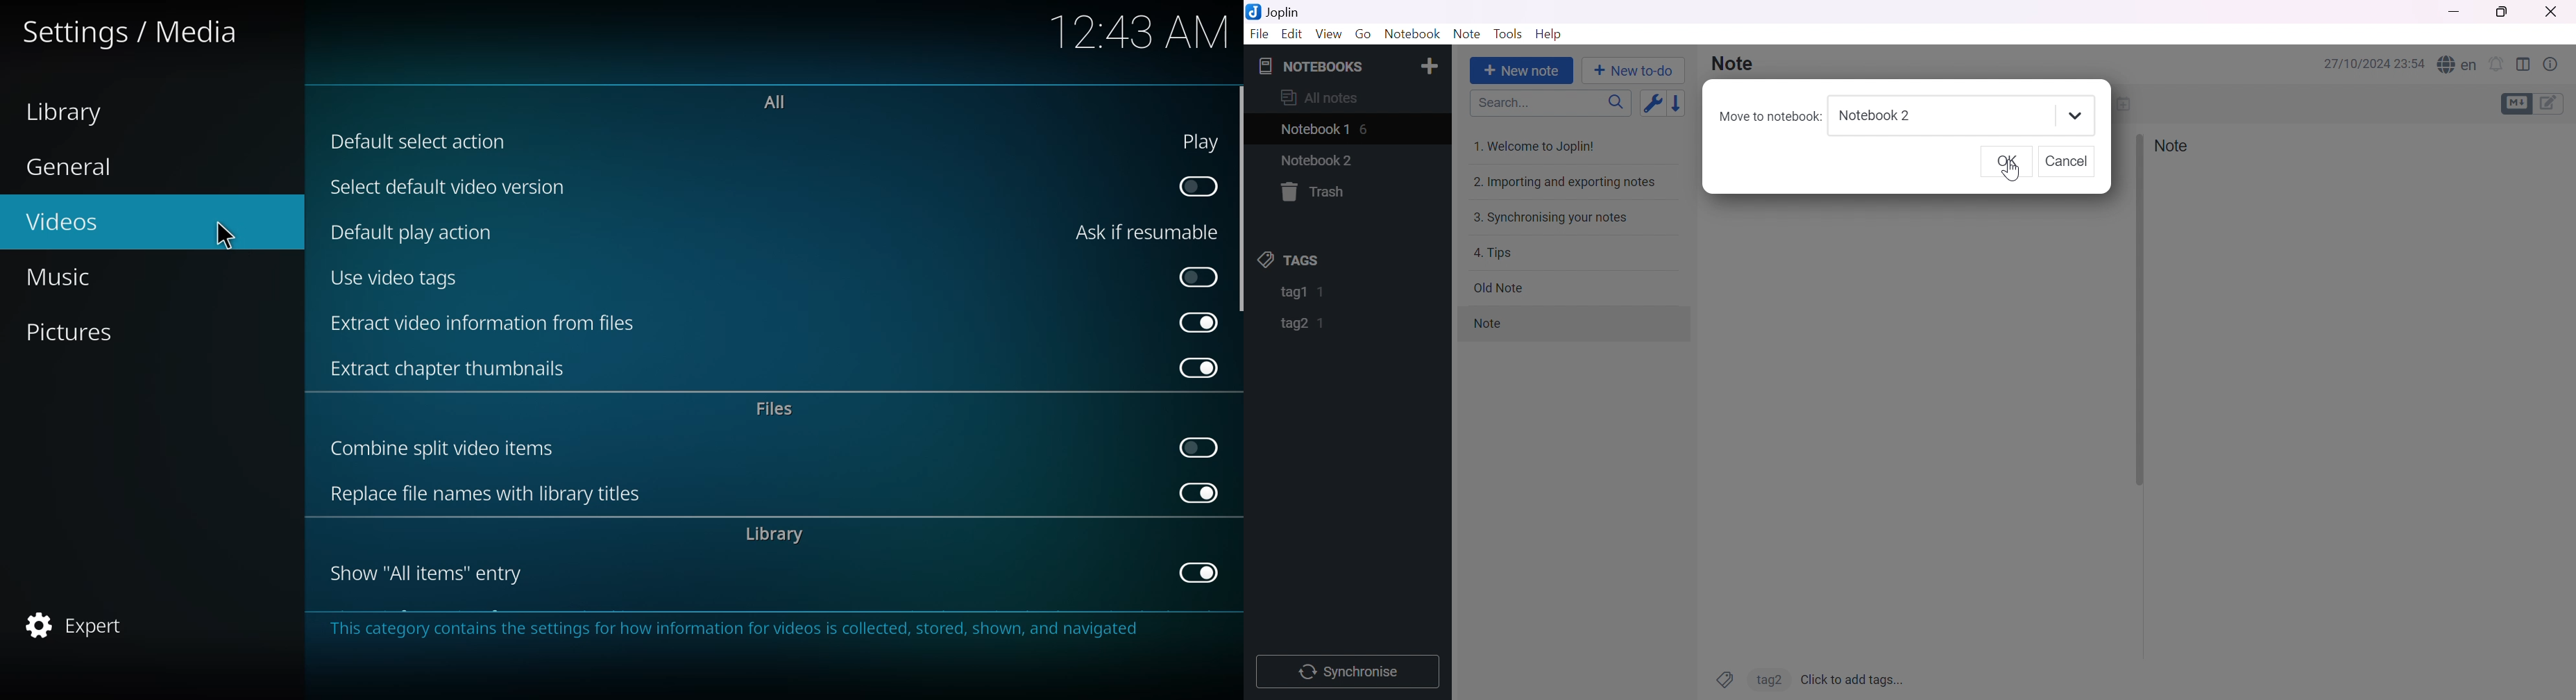  I want to click on tag2, so click(1295, 324).